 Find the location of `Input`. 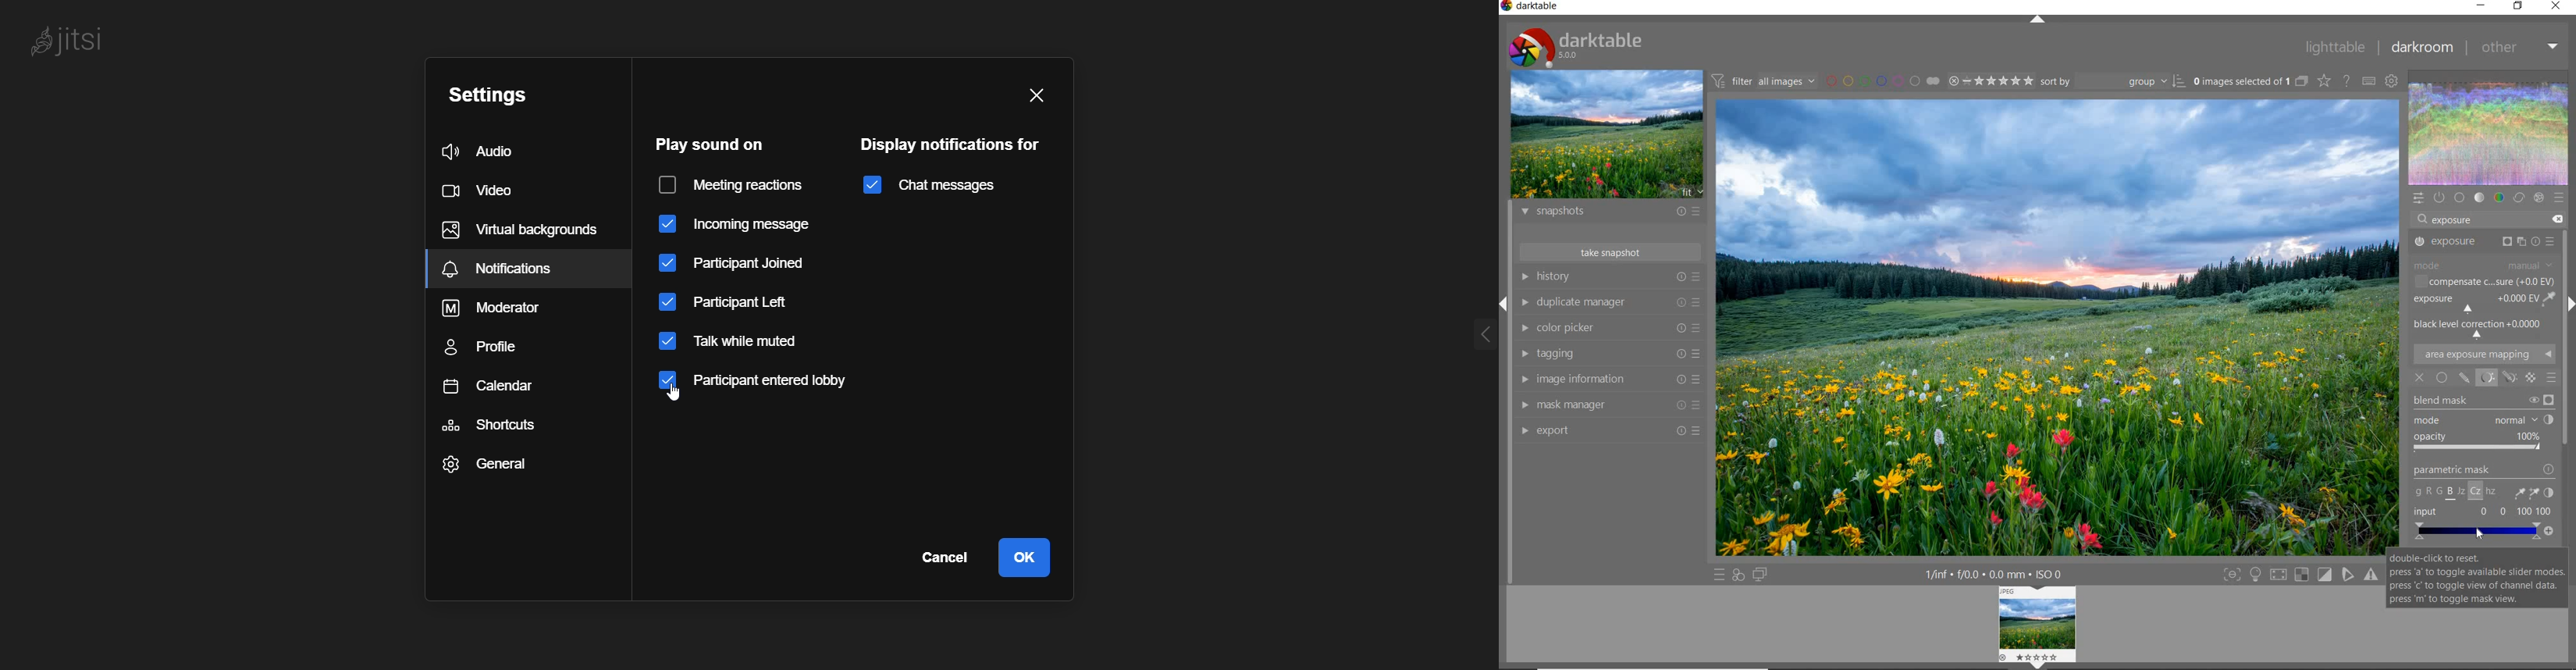

Input is located at coordinates (2484, 525).